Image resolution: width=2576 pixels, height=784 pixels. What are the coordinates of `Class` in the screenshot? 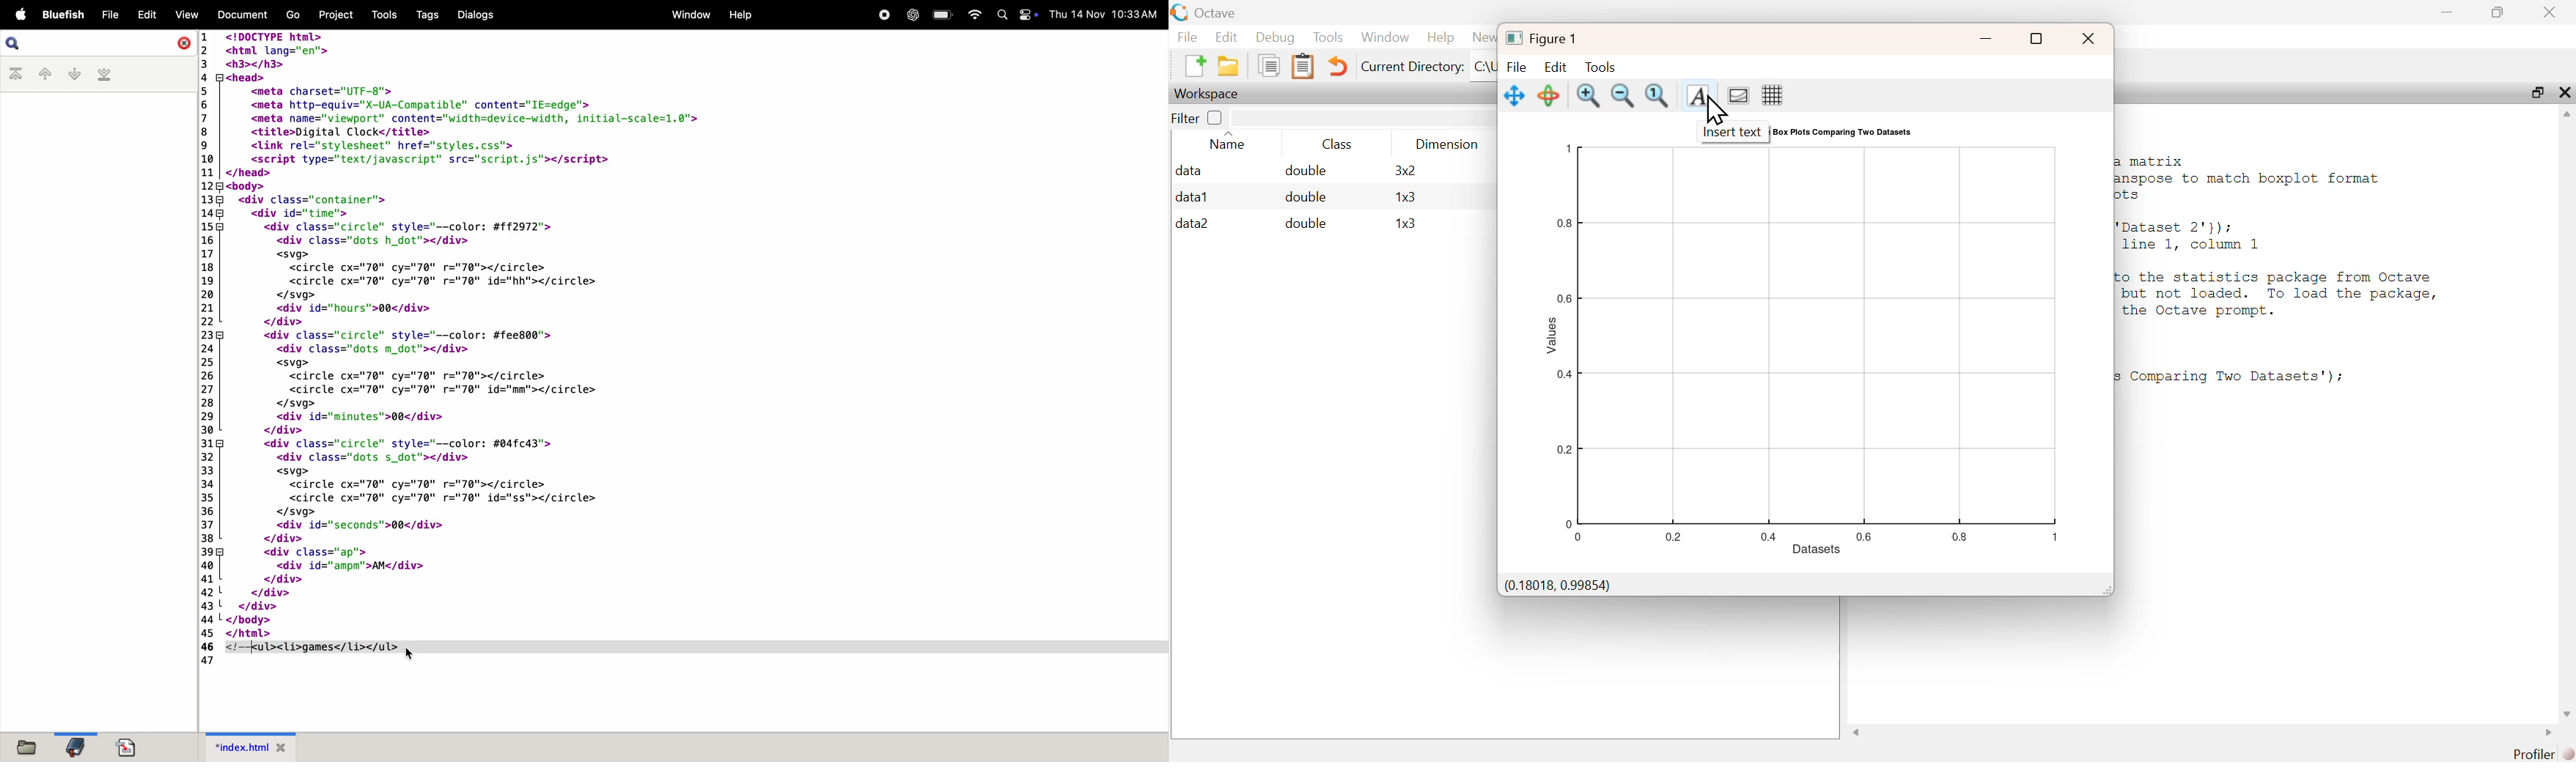 It's located at (1342, 144).